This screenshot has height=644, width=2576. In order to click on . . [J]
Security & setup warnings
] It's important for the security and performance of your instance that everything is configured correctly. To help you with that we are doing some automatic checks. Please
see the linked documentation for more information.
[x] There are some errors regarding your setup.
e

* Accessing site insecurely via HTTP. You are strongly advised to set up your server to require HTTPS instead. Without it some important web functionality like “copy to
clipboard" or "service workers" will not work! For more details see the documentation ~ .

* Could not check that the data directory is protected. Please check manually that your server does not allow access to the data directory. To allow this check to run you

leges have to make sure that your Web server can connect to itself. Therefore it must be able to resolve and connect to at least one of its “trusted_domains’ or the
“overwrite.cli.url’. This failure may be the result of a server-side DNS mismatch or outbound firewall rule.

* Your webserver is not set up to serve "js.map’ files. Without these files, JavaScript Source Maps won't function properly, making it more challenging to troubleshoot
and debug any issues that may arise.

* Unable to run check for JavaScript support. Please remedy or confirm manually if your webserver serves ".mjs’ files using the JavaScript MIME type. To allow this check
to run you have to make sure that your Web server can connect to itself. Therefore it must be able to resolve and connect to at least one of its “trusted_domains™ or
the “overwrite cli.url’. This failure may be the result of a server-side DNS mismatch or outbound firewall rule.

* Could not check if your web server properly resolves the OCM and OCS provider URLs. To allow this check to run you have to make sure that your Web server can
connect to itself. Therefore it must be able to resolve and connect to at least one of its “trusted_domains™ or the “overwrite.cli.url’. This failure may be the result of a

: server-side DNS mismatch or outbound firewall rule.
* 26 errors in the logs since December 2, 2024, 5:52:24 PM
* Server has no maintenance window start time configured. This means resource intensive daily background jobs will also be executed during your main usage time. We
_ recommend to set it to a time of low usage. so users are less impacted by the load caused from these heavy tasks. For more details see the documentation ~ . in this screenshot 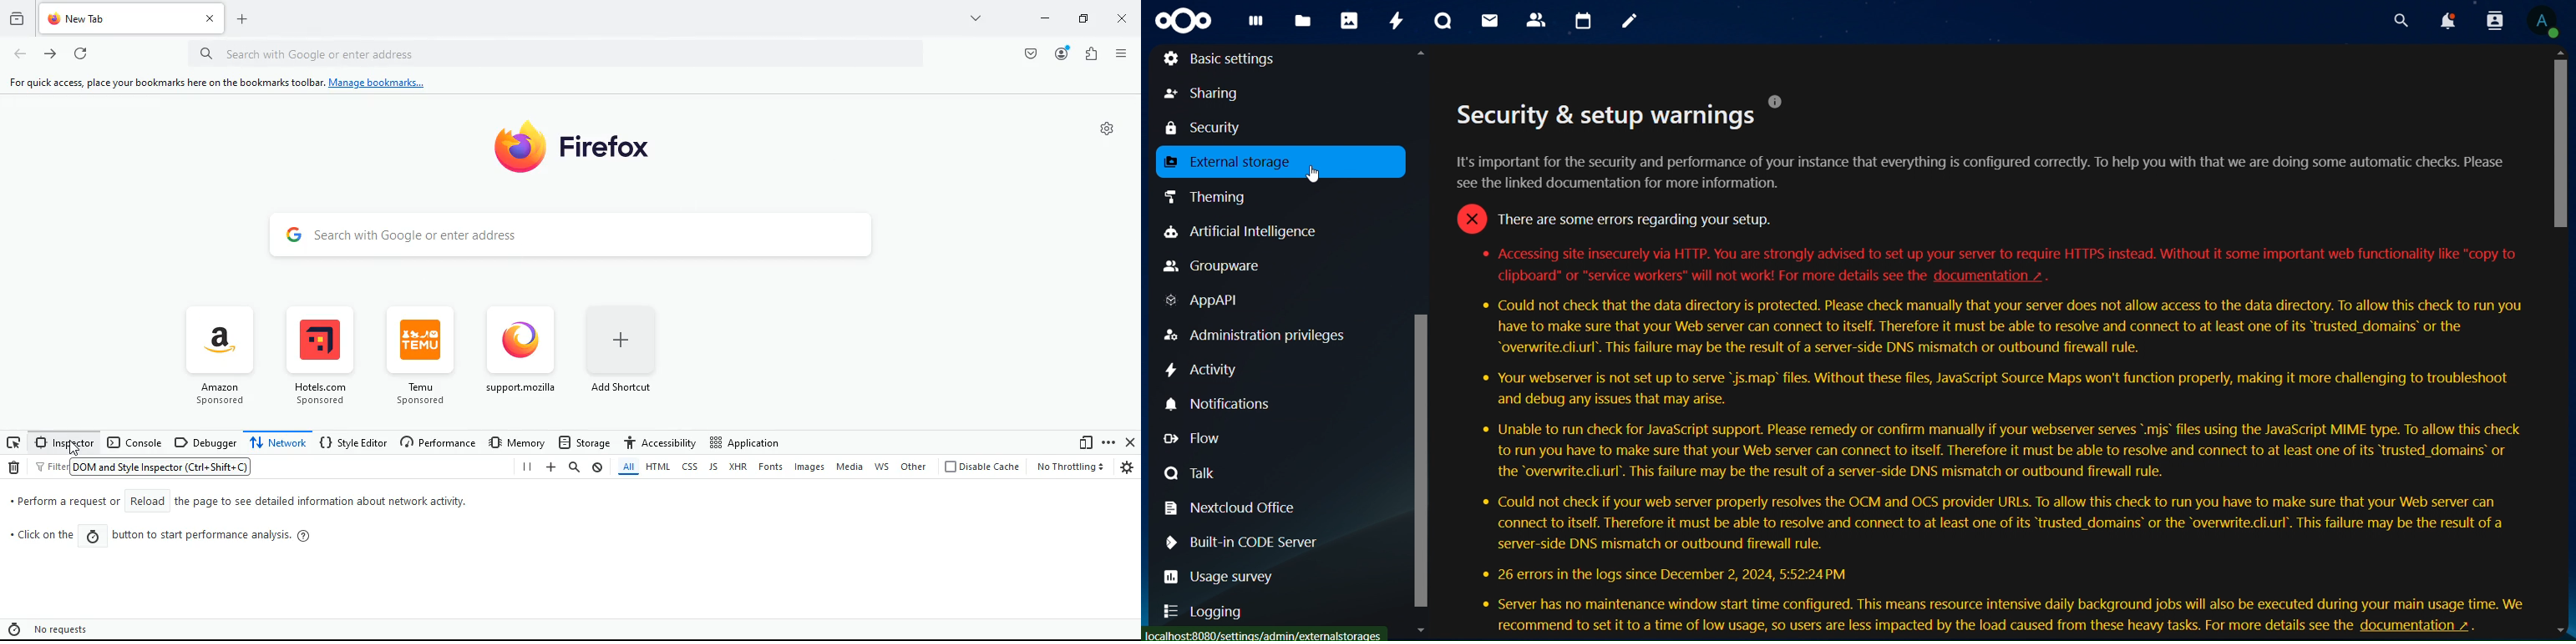, I will do `click(1992, 349)`.